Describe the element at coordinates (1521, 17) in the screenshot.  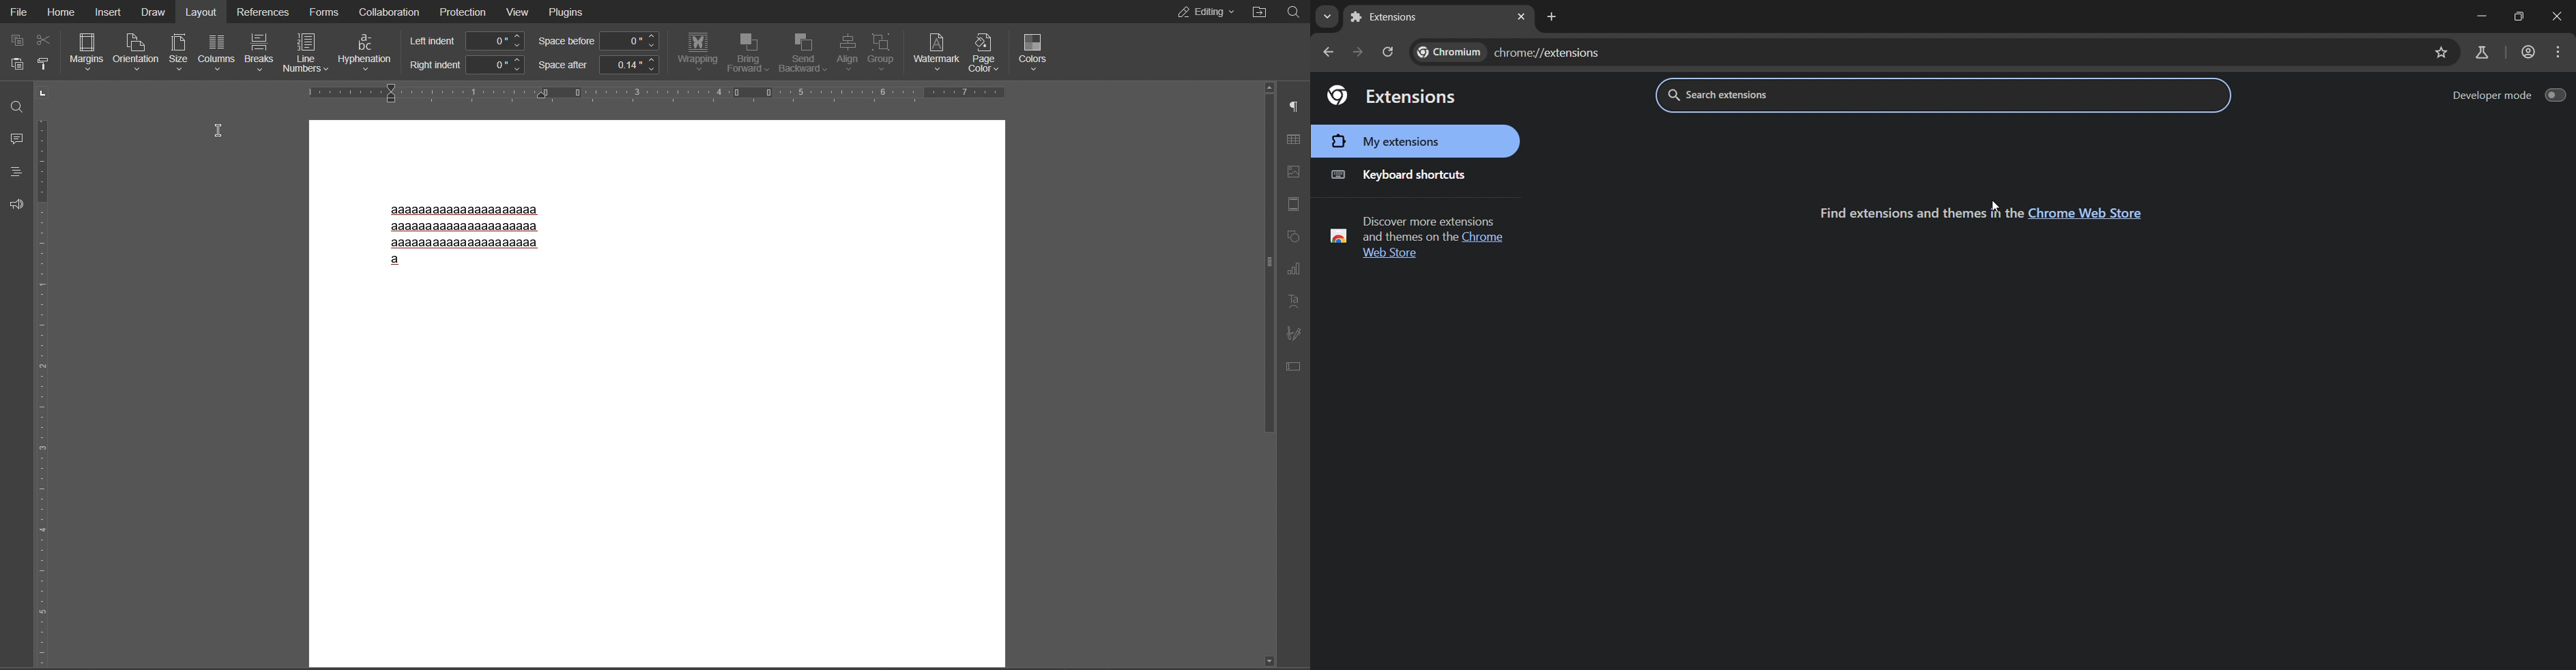
I see `close tab` at that location.